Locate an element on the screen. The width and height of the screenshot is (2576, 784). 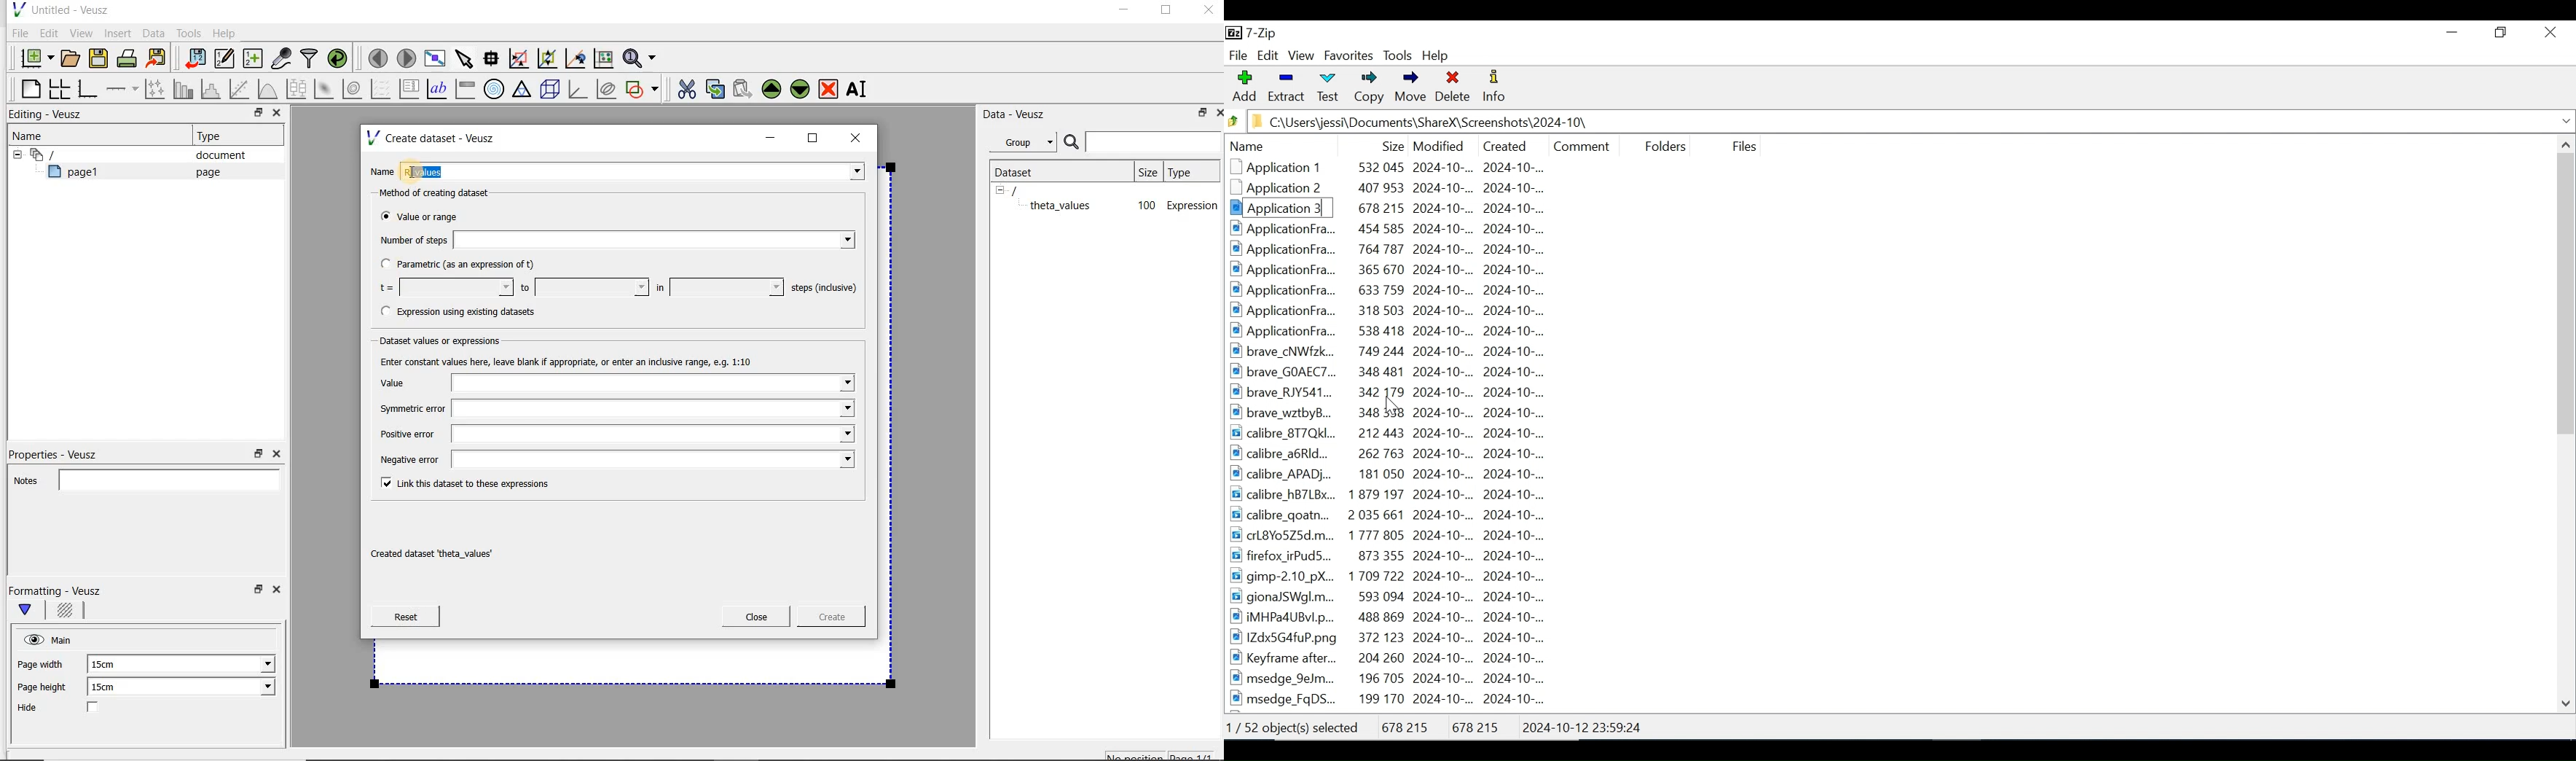
Cursor is located at coordinates (1393, 407).